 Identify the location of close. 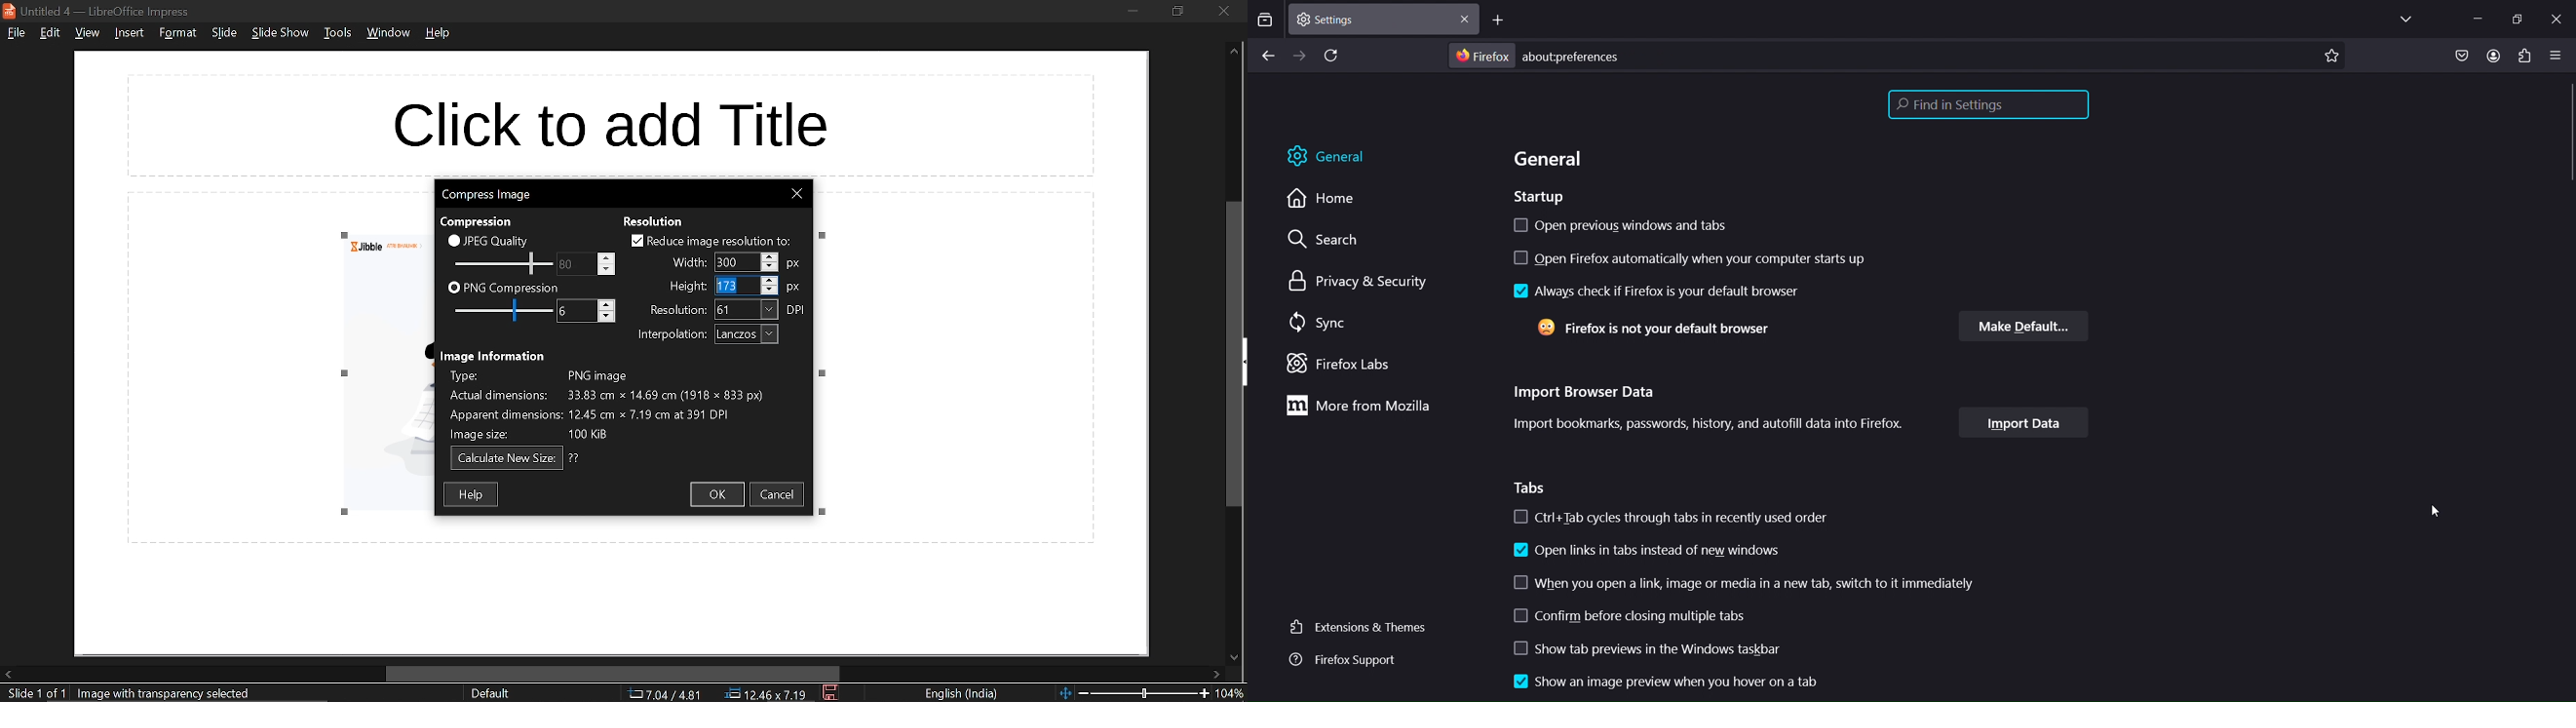
(1225, 11).